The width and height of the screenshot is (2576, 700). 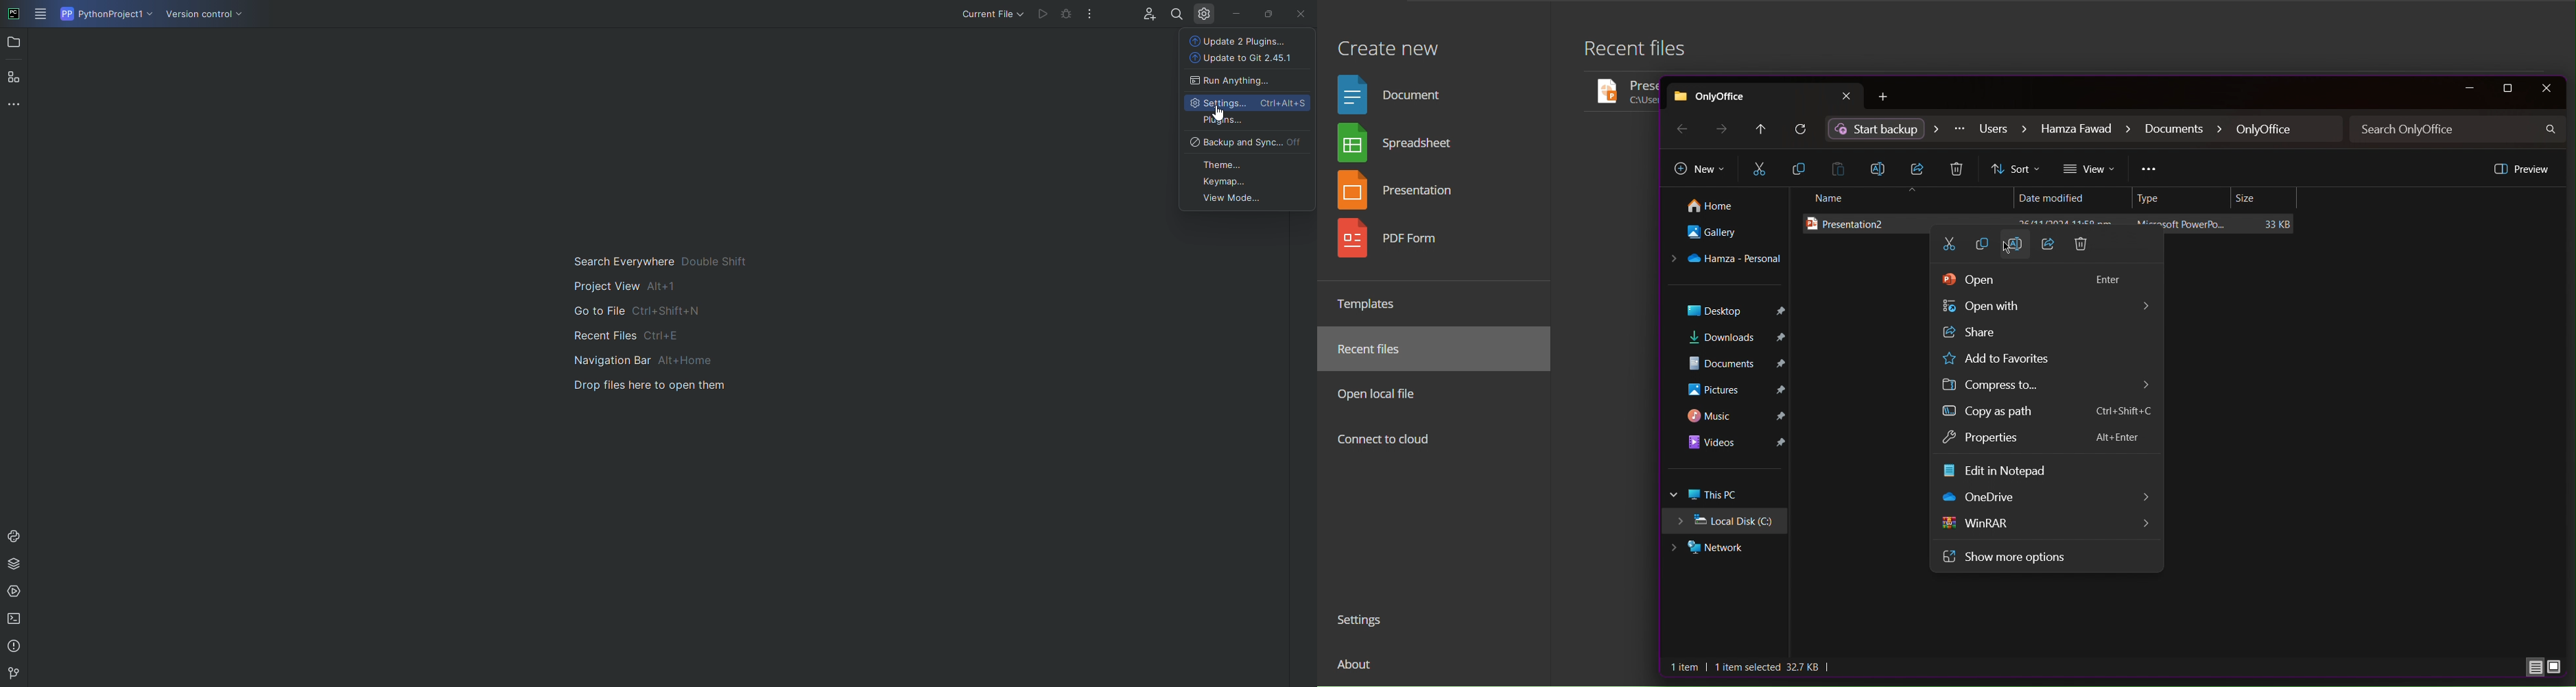 I want to click on Home, so click(x=1722, y=207).